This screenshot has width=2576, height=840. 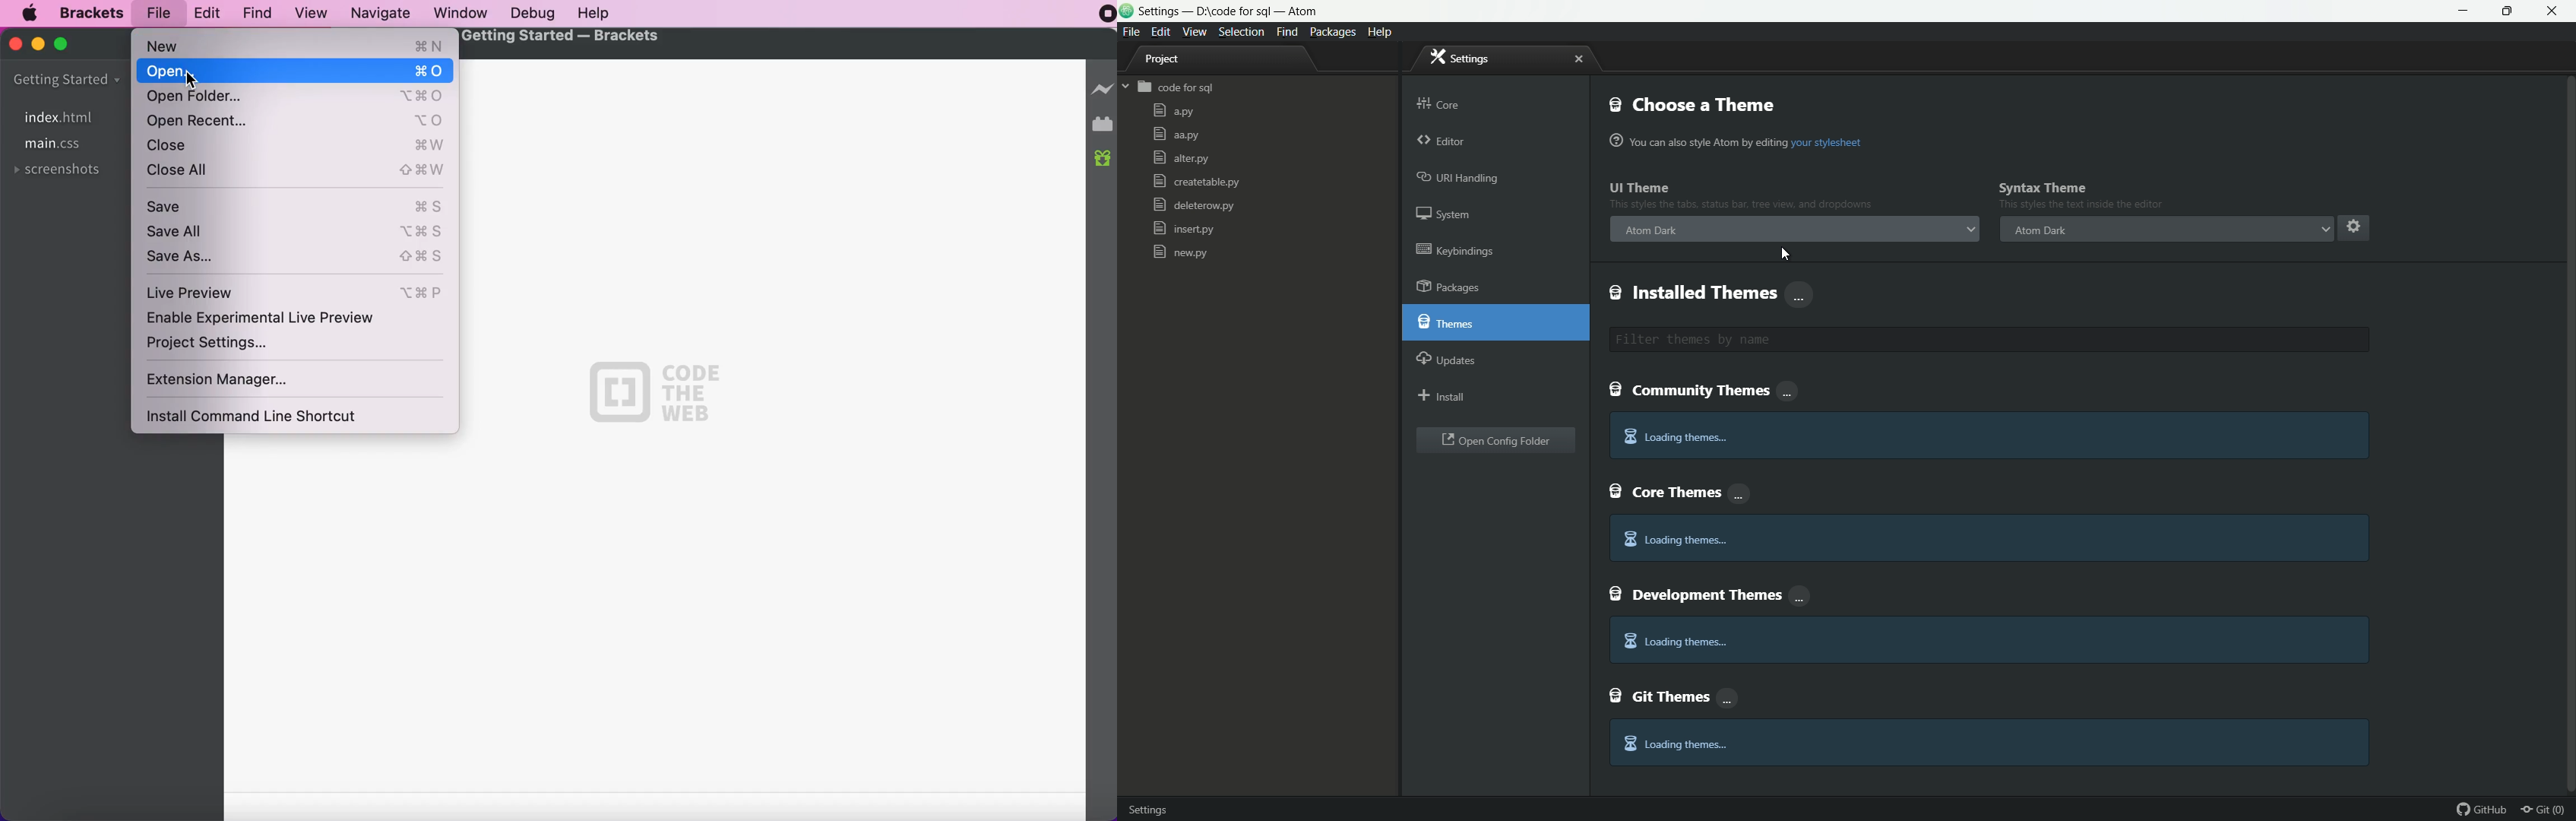 What do you see at coordinates (1674, 642) in the screenshot?
I see `loading themes` at bounding box center [1674, 642].